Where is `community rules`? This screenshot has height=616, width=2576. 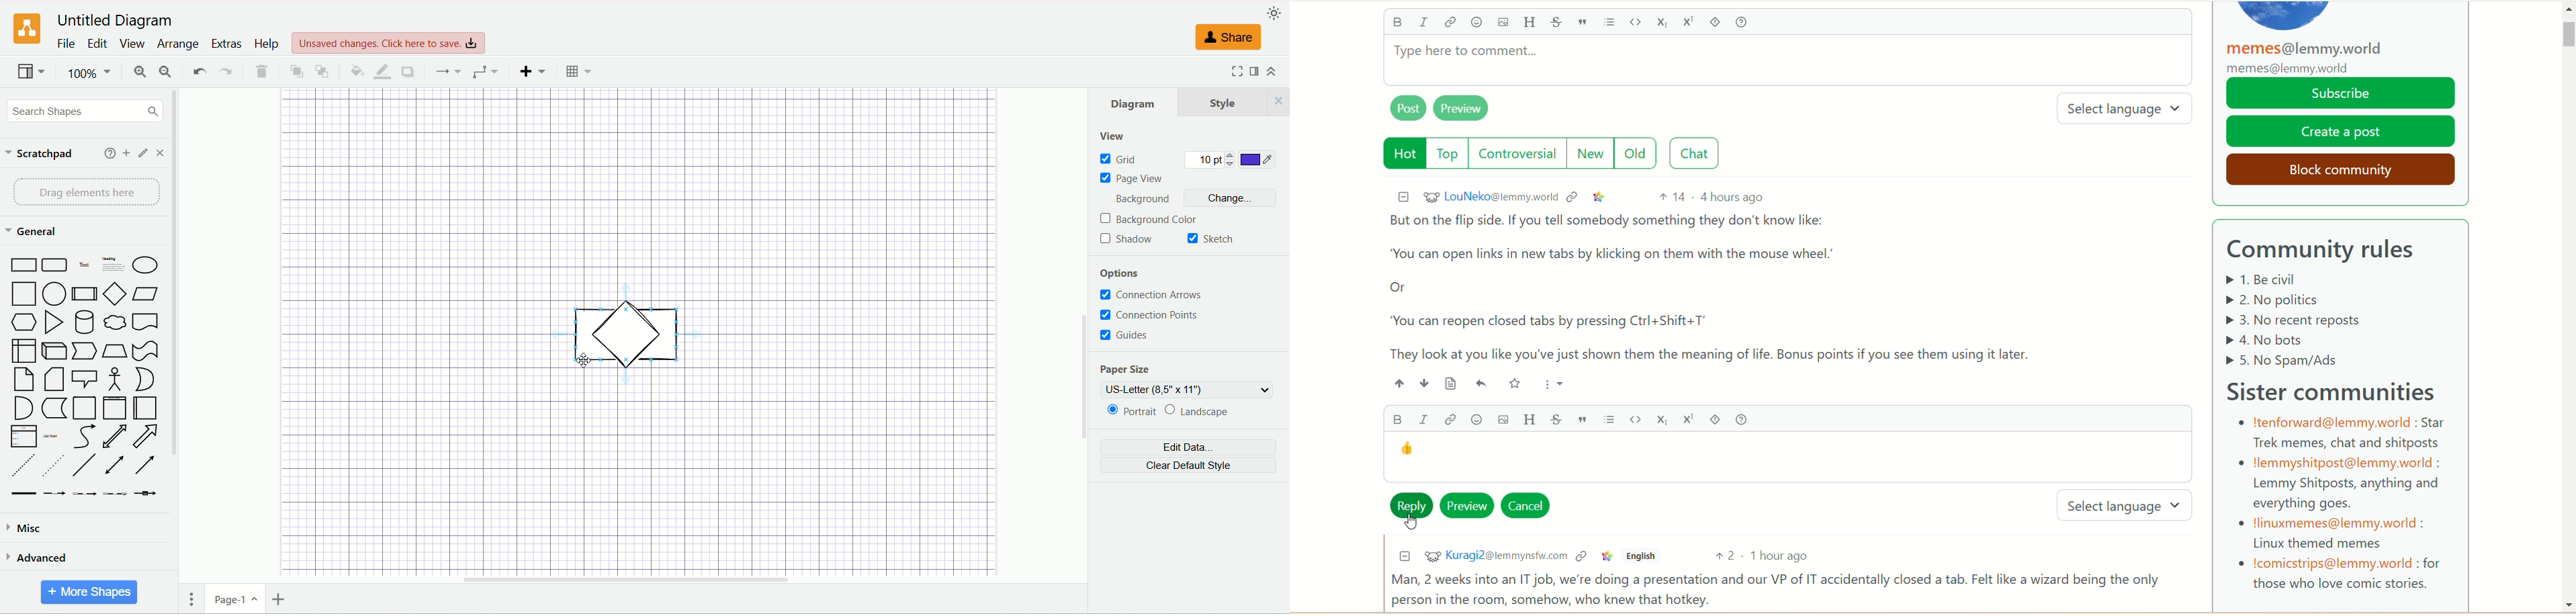 community rules is located at coordinates (2331, 251).